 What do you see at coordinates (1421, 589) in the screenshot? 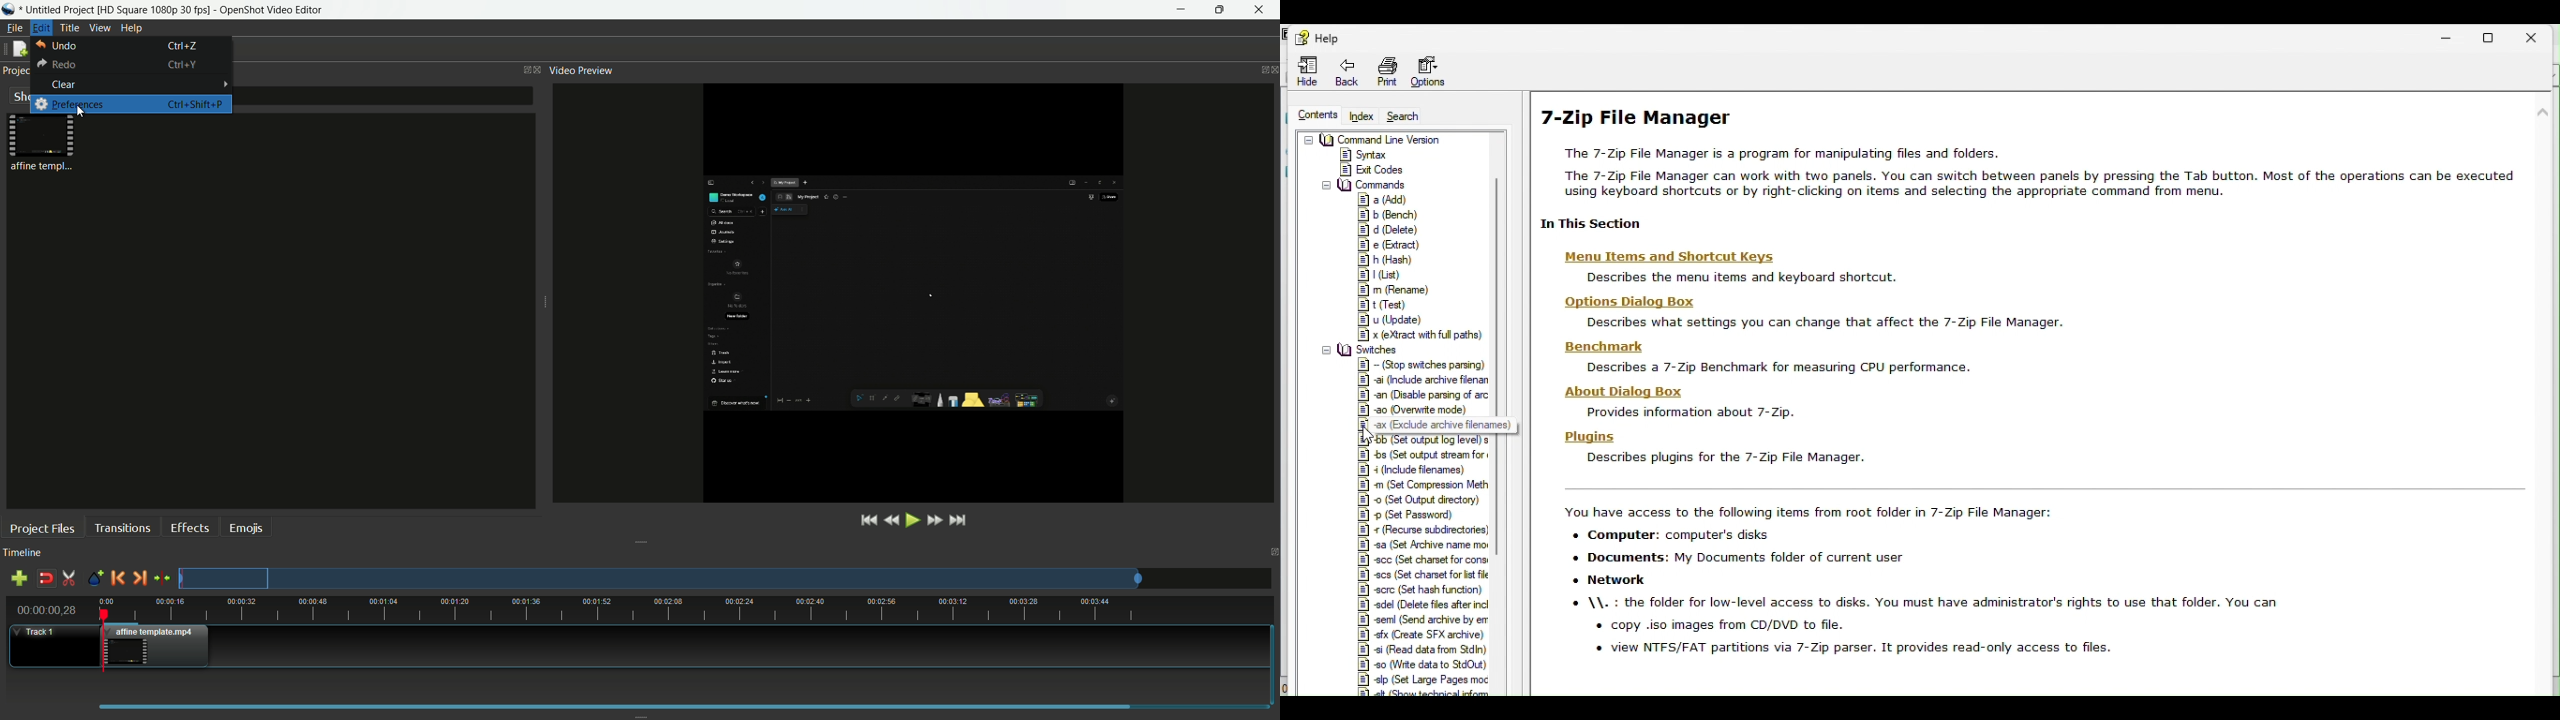
I see `| #] ecrc (Set hash function)` at bounding box center [1421, 589].